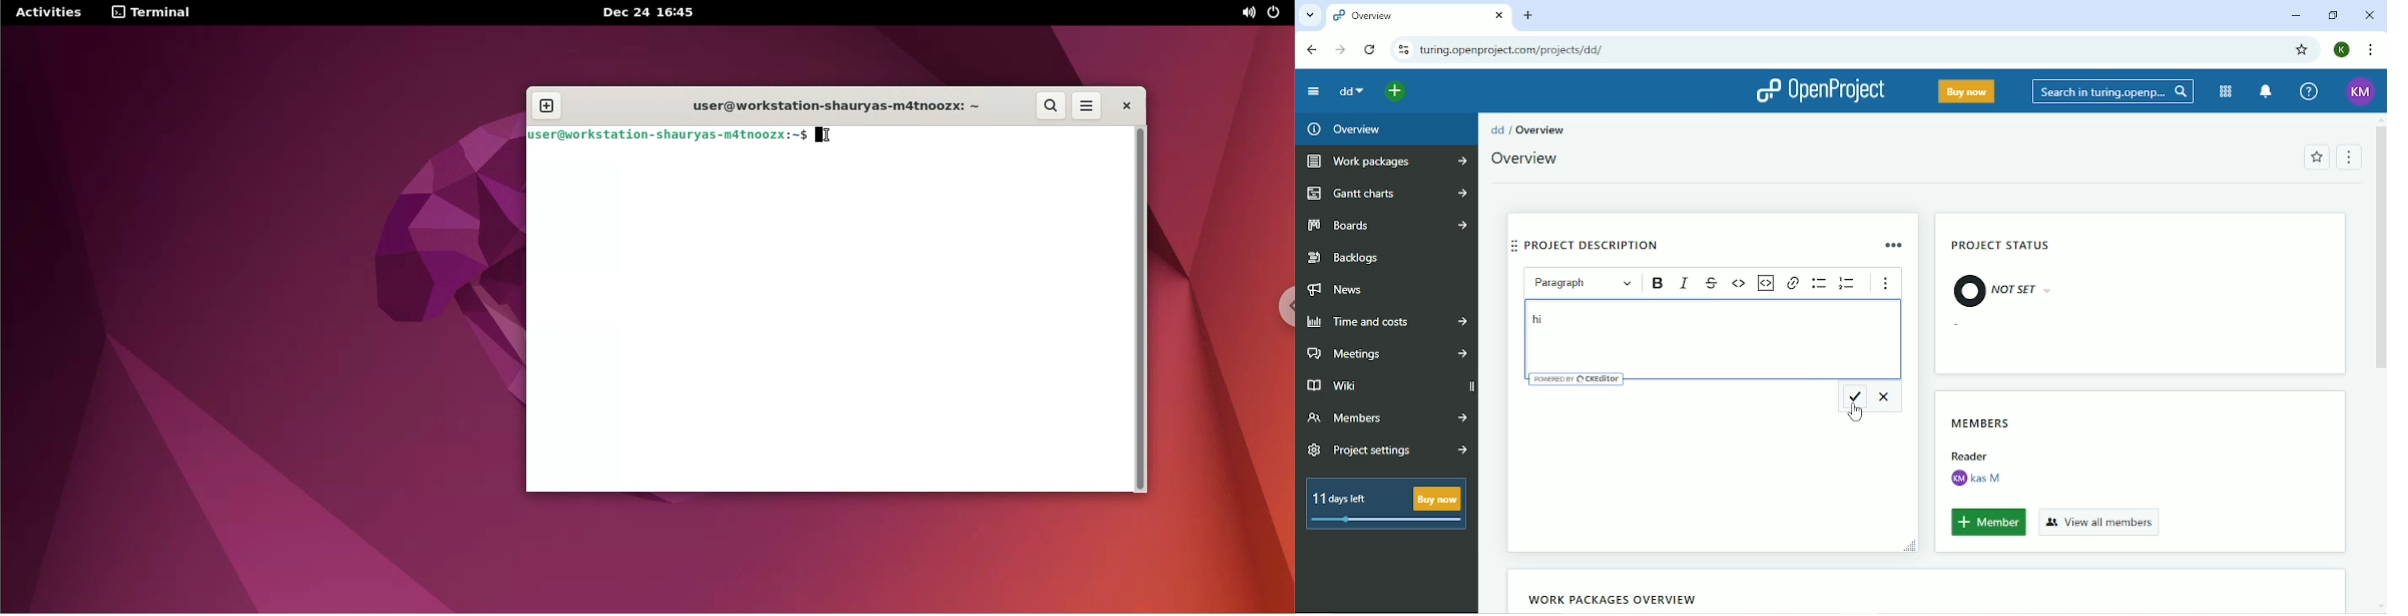 The width and height of the screenshot is (2408, 616). I want to click on Backlogs, so click(1346, 258).